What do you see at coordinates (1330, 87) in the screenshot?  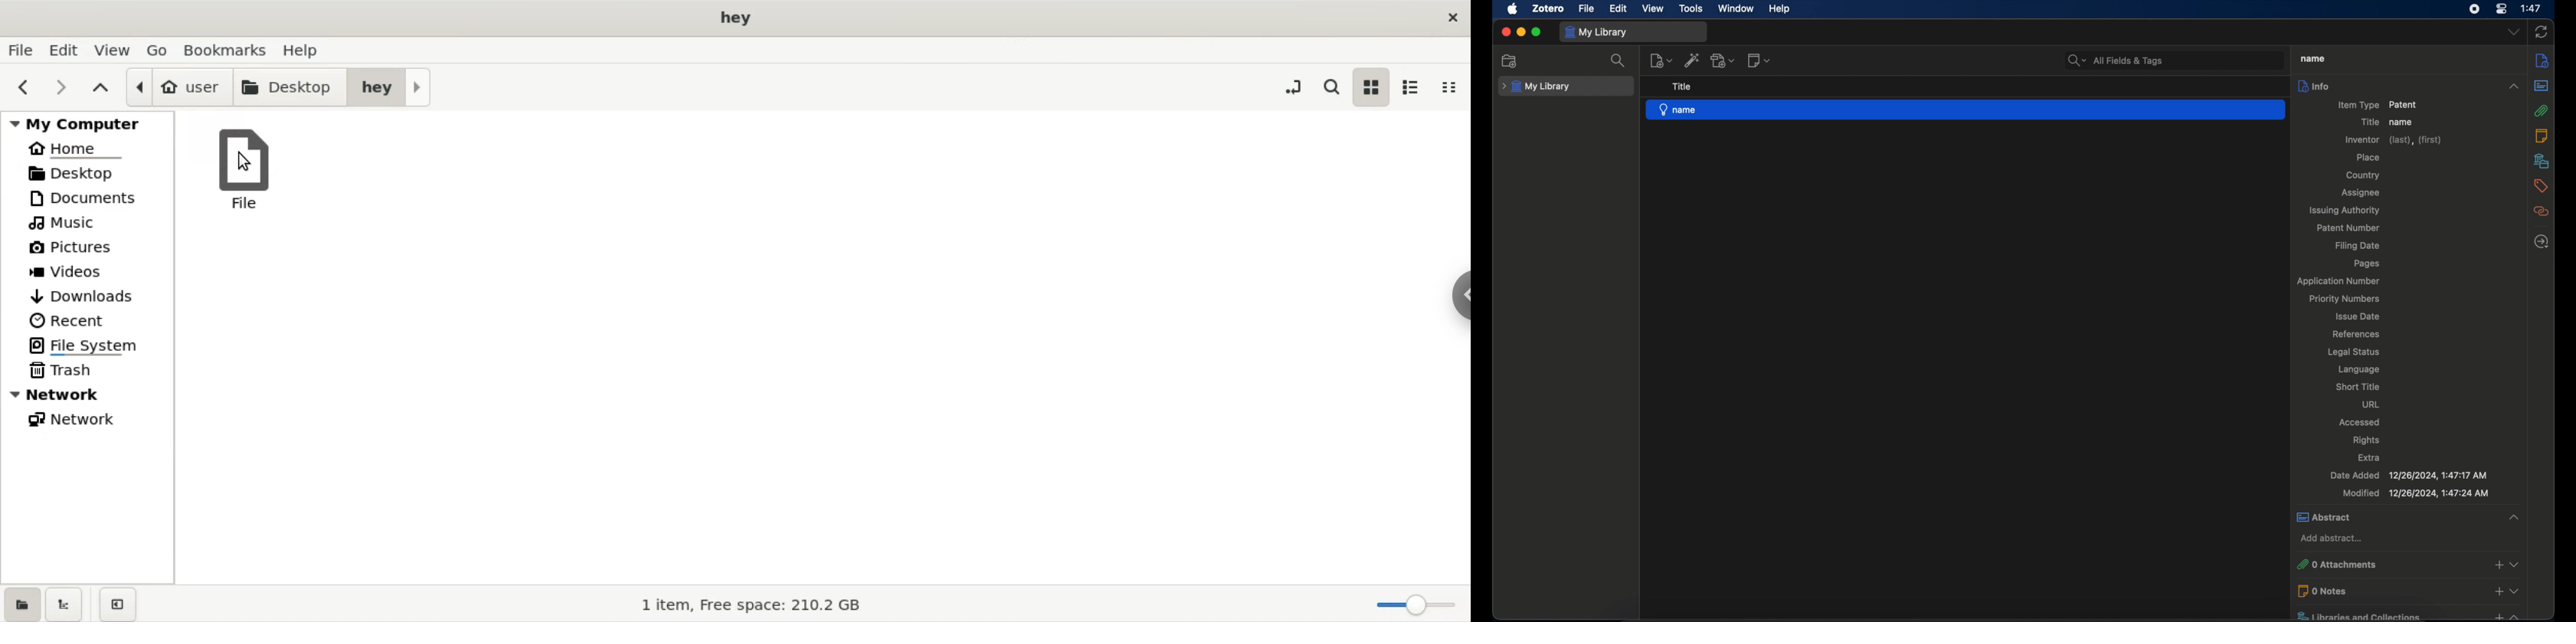 I see `search` at bounding box center [1330, 87].